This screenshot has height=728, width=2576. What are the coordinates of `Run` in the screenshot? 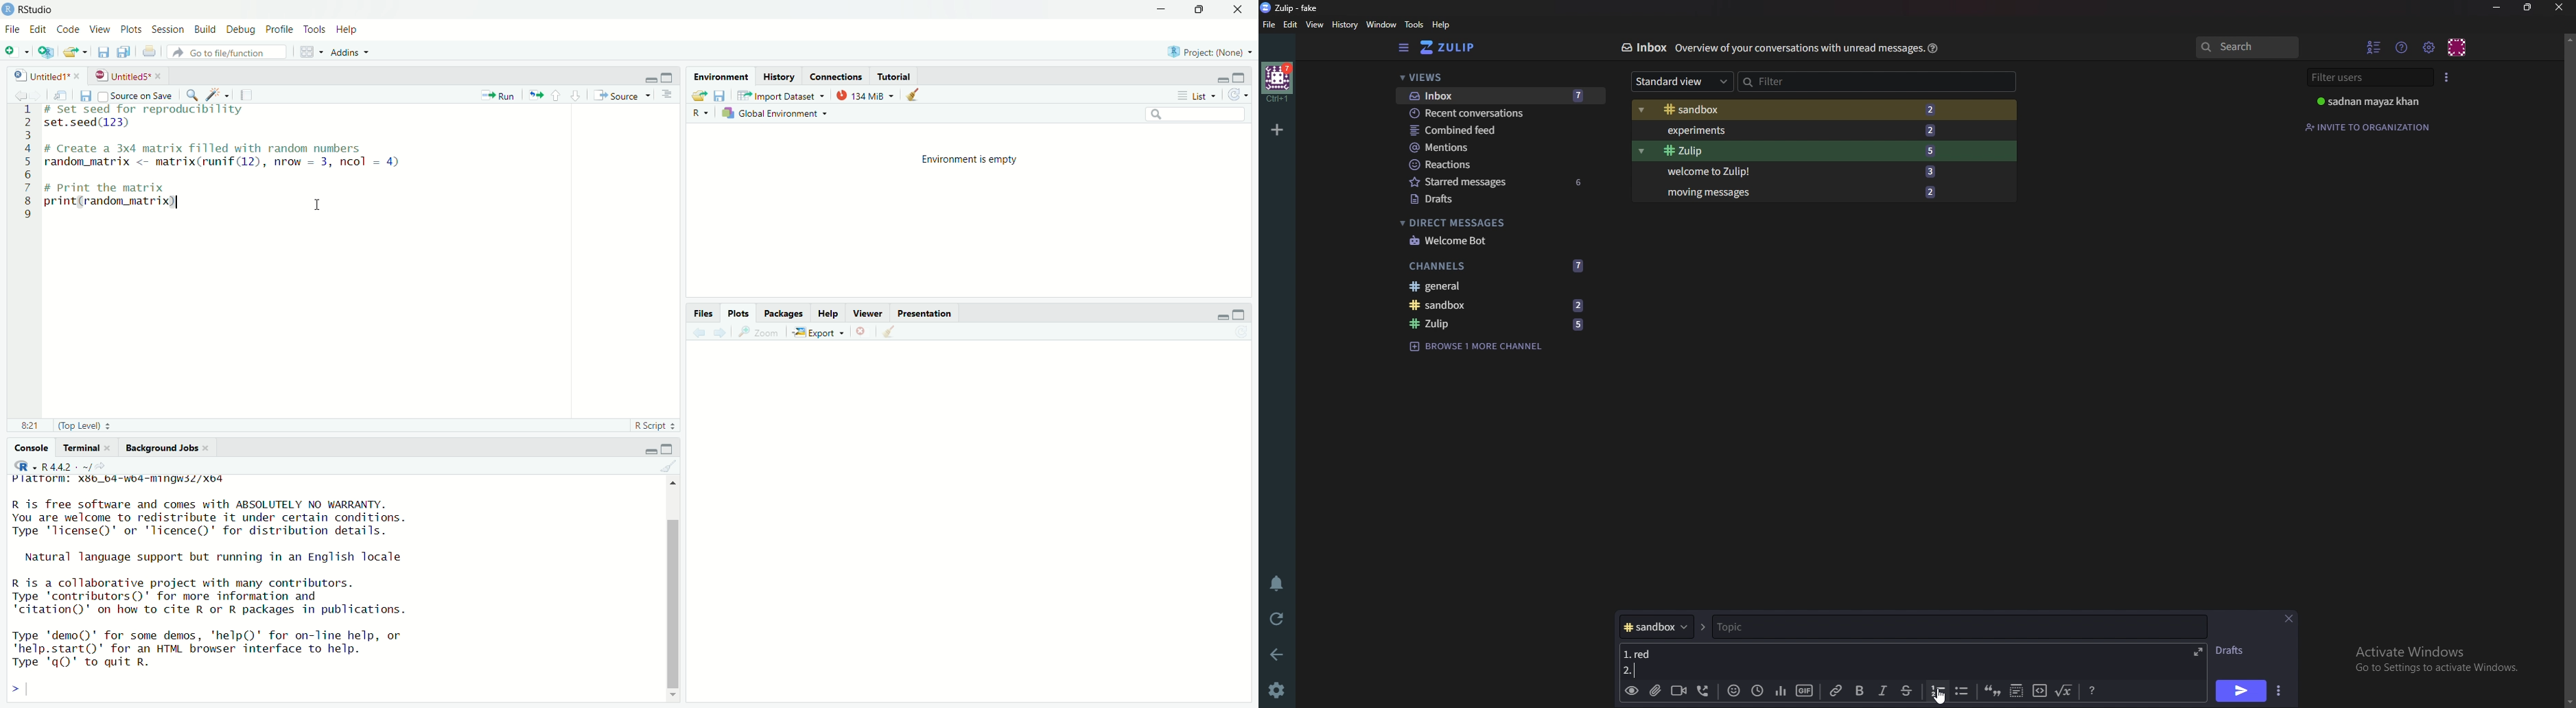 It's located at (498, 96).